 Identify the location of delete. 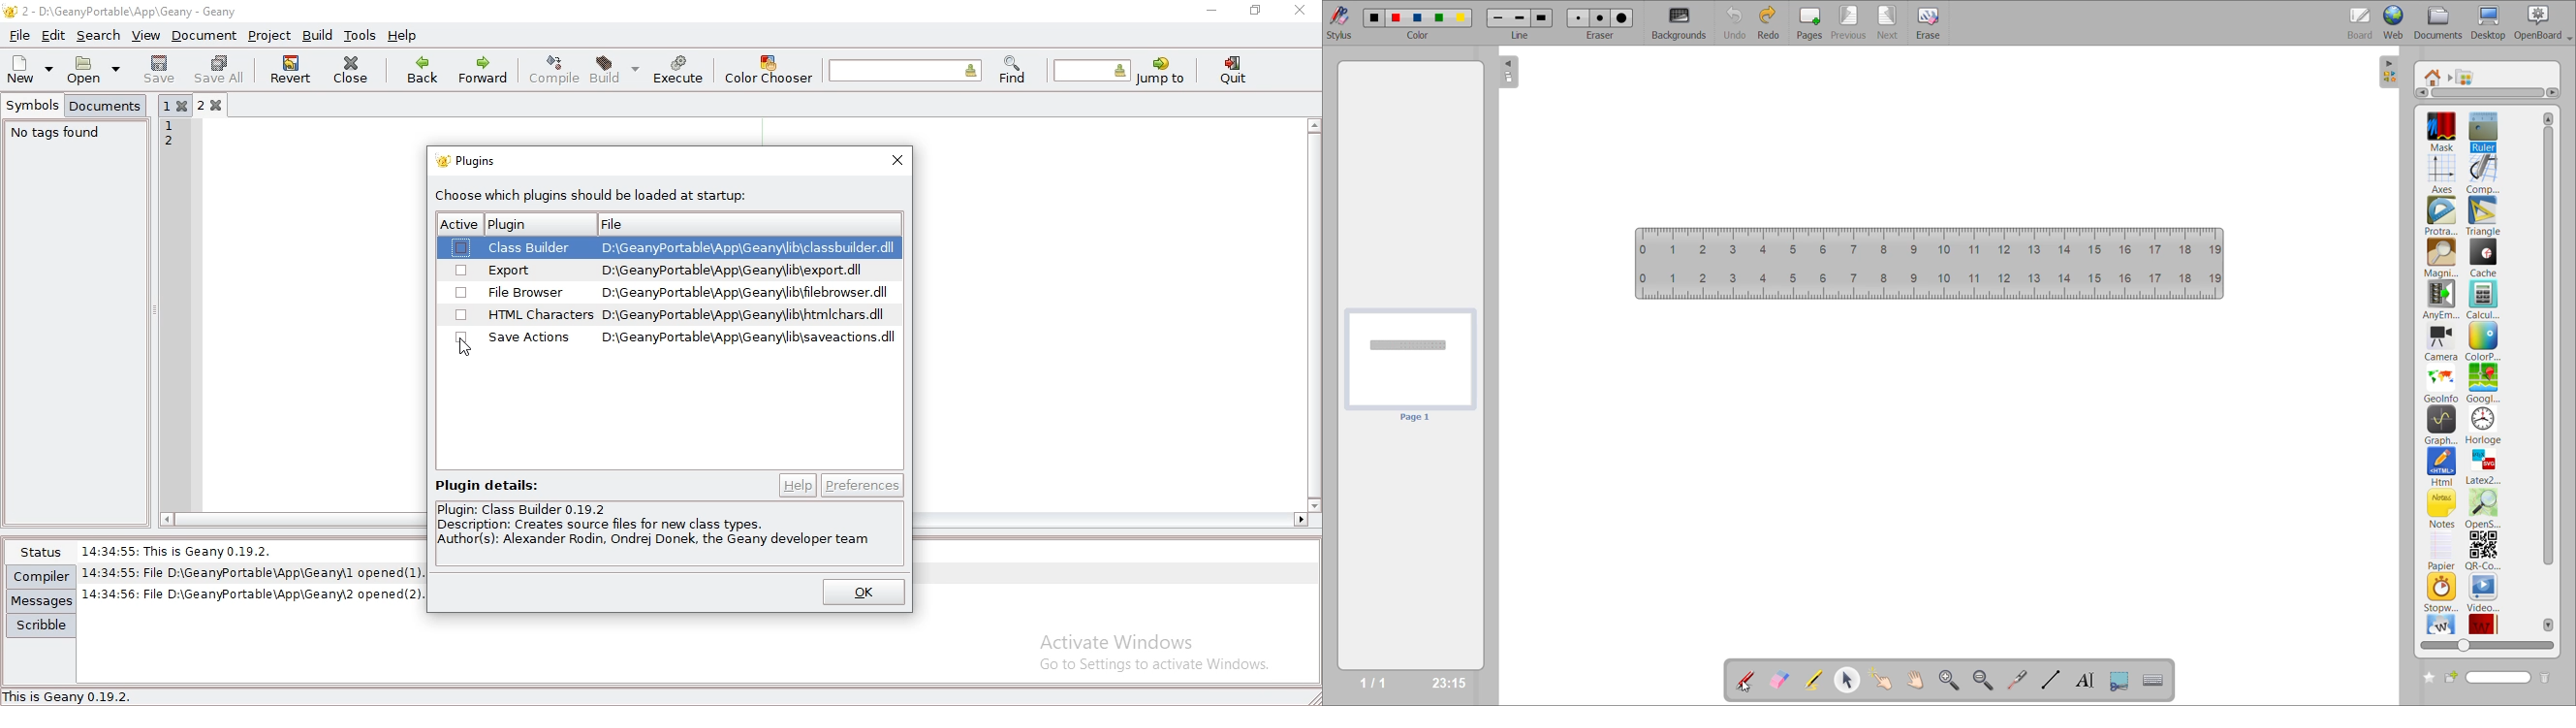
(2545, 678).